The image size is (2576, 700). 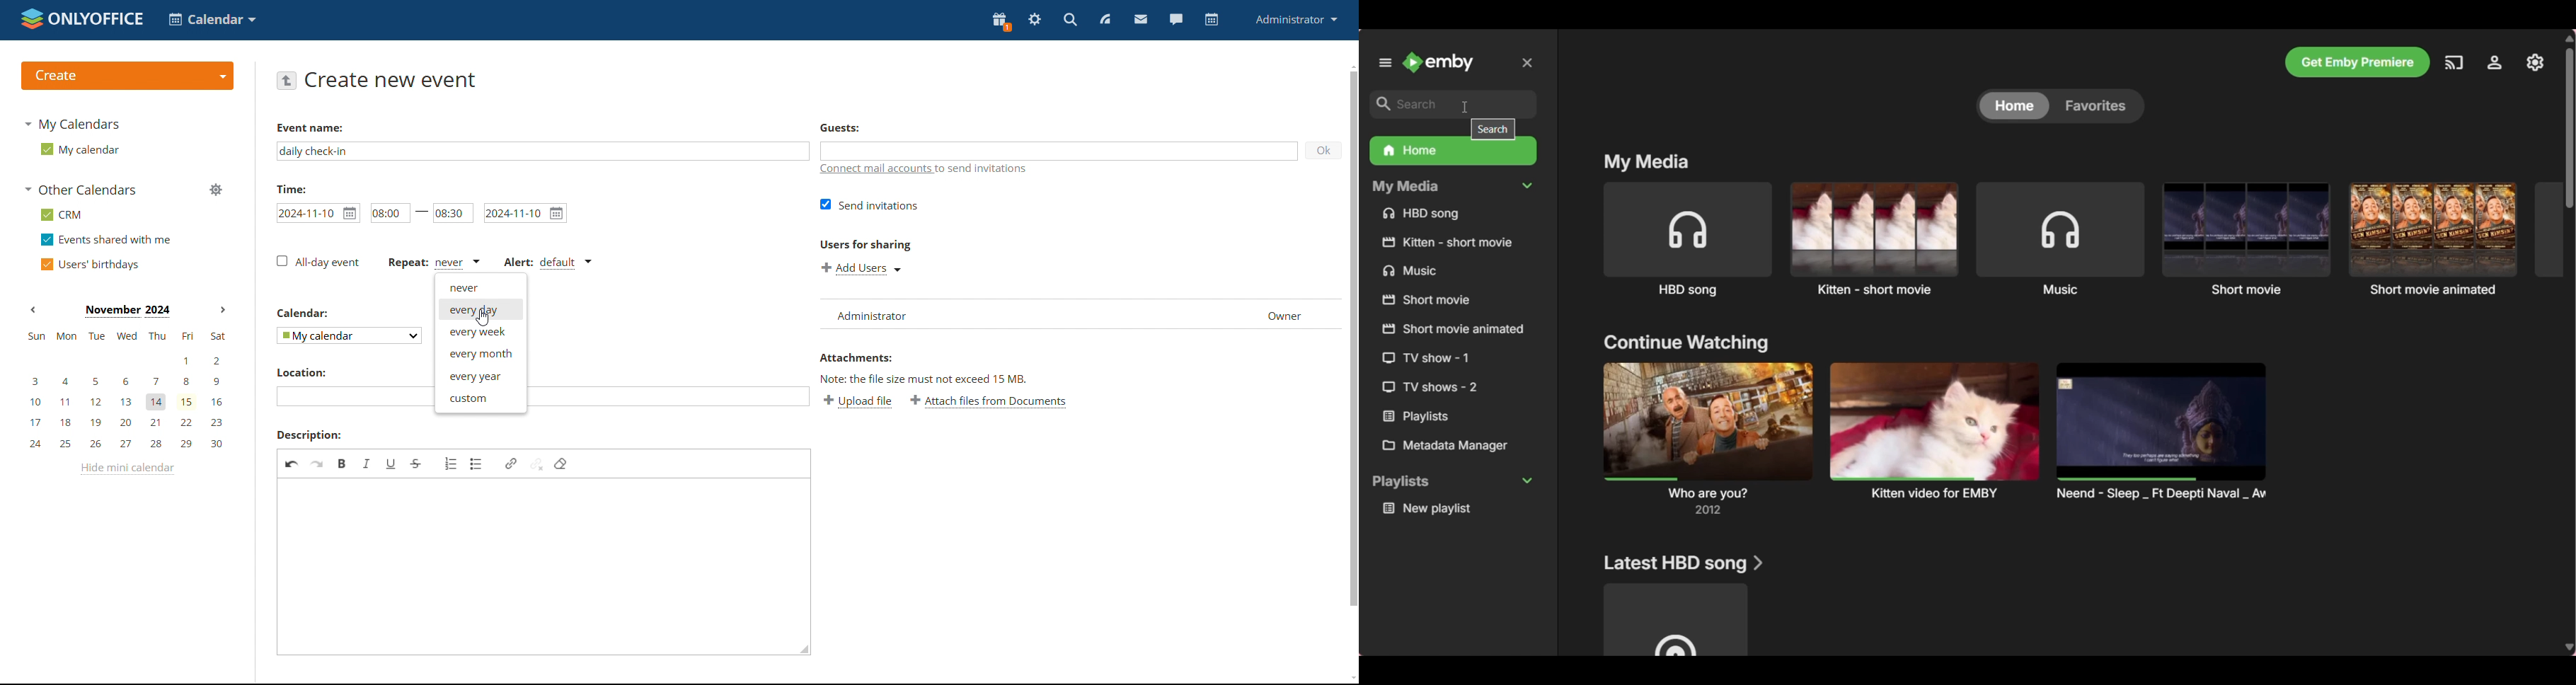 I want to click on add location, so click(x=352, y=397).